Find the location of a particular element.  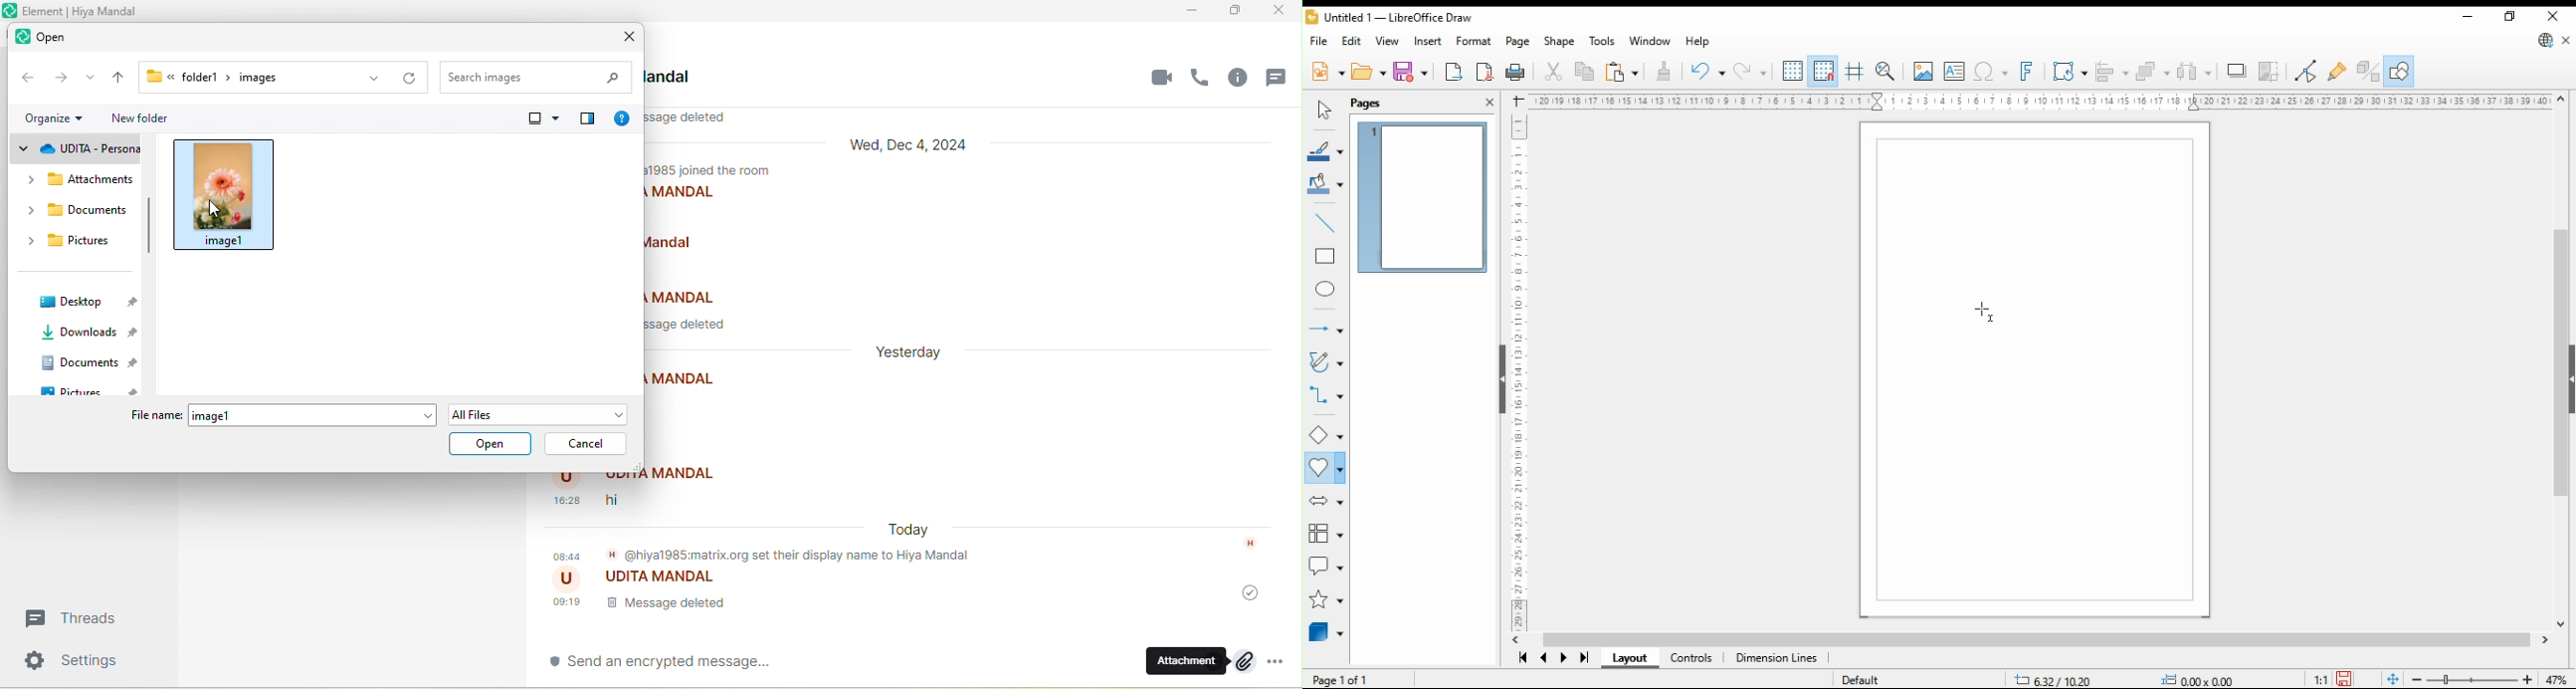

help is located at coordinates (622, 120).